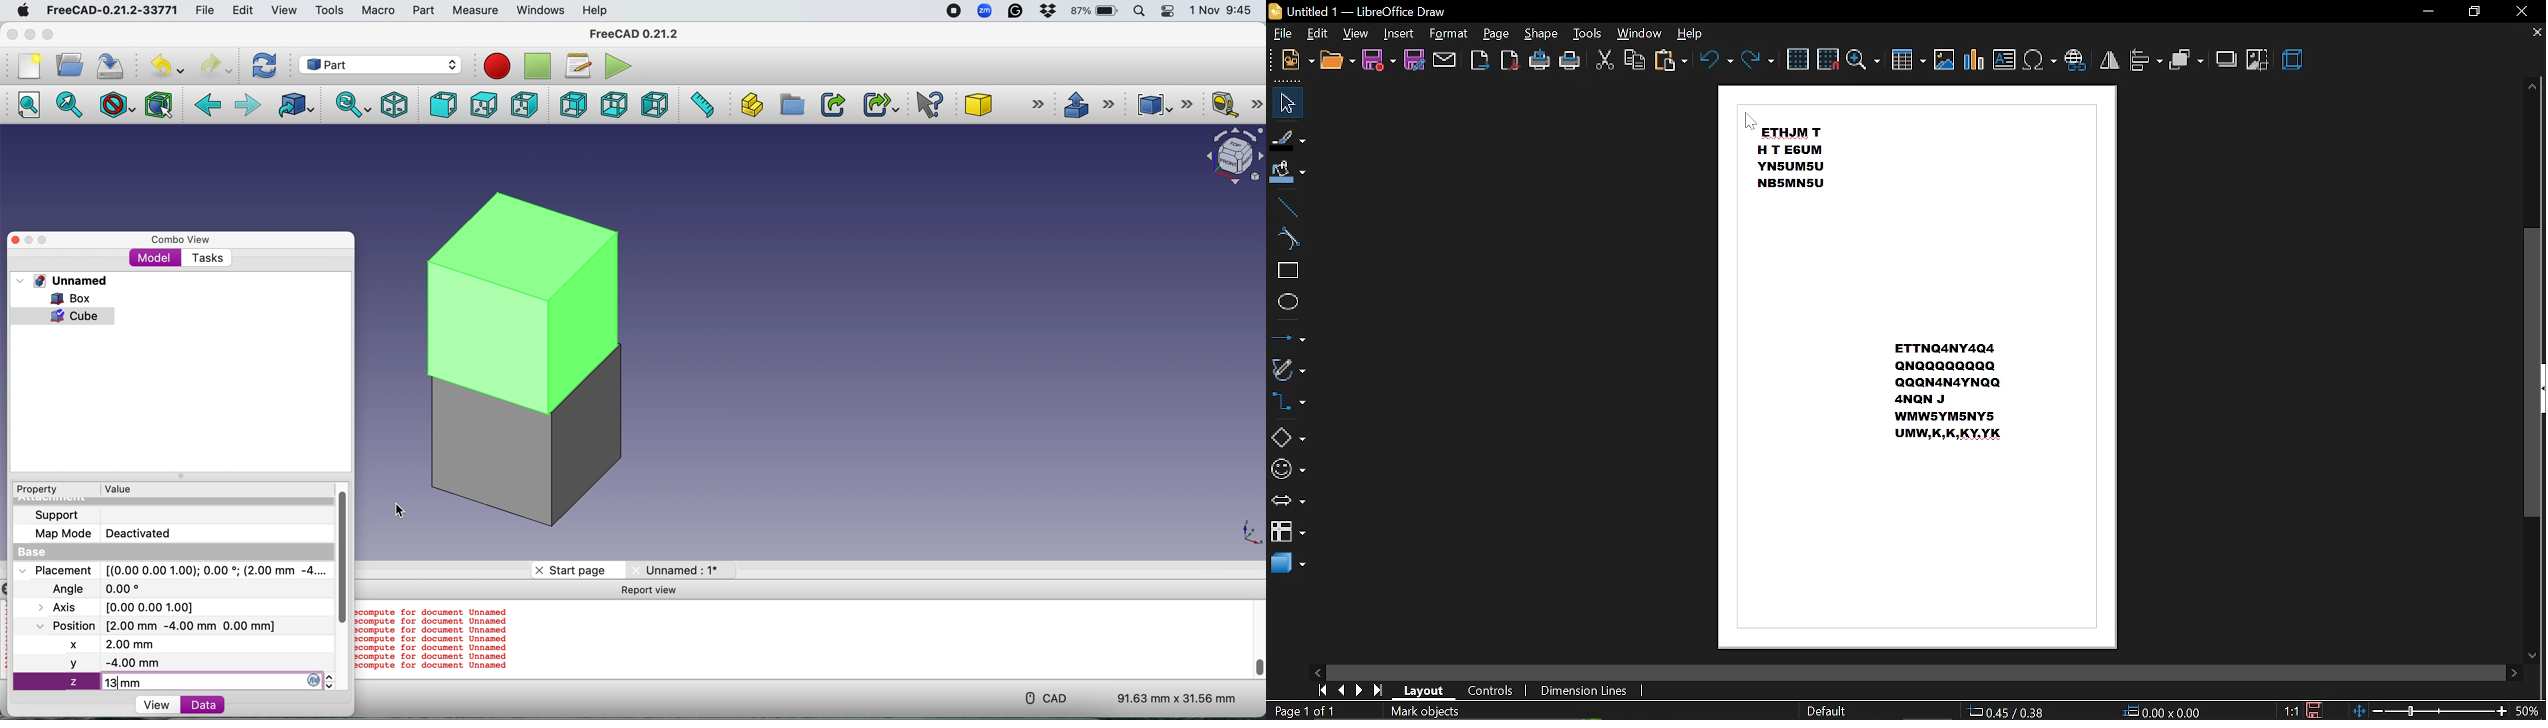 The height and width of the screenshot is (728, 2548). What do you see at coordinates (1292, 404) in the screenshot?
I see `connector` at bounding box center [1292, 404].